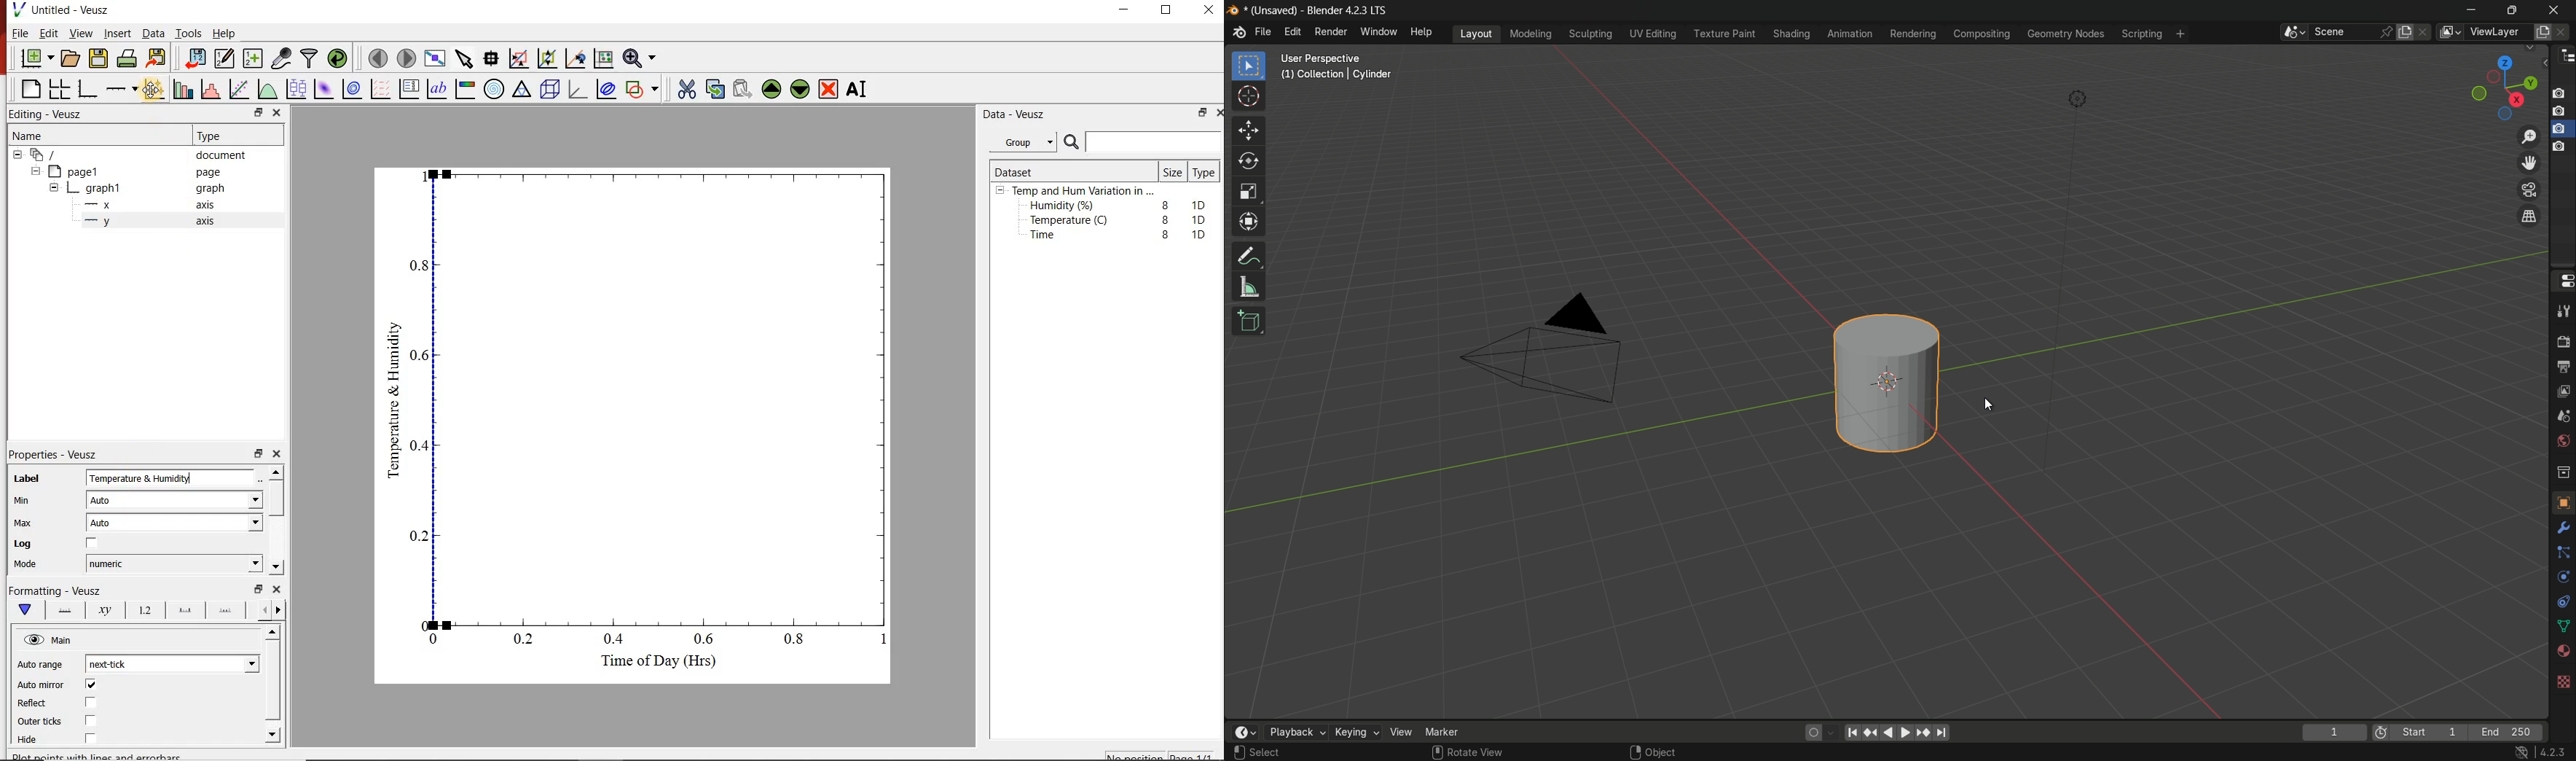  Describe the element at coordinates (521, 59) in the screenshot. I see `click or draw a rectangle to zoom graph axes` at that location.